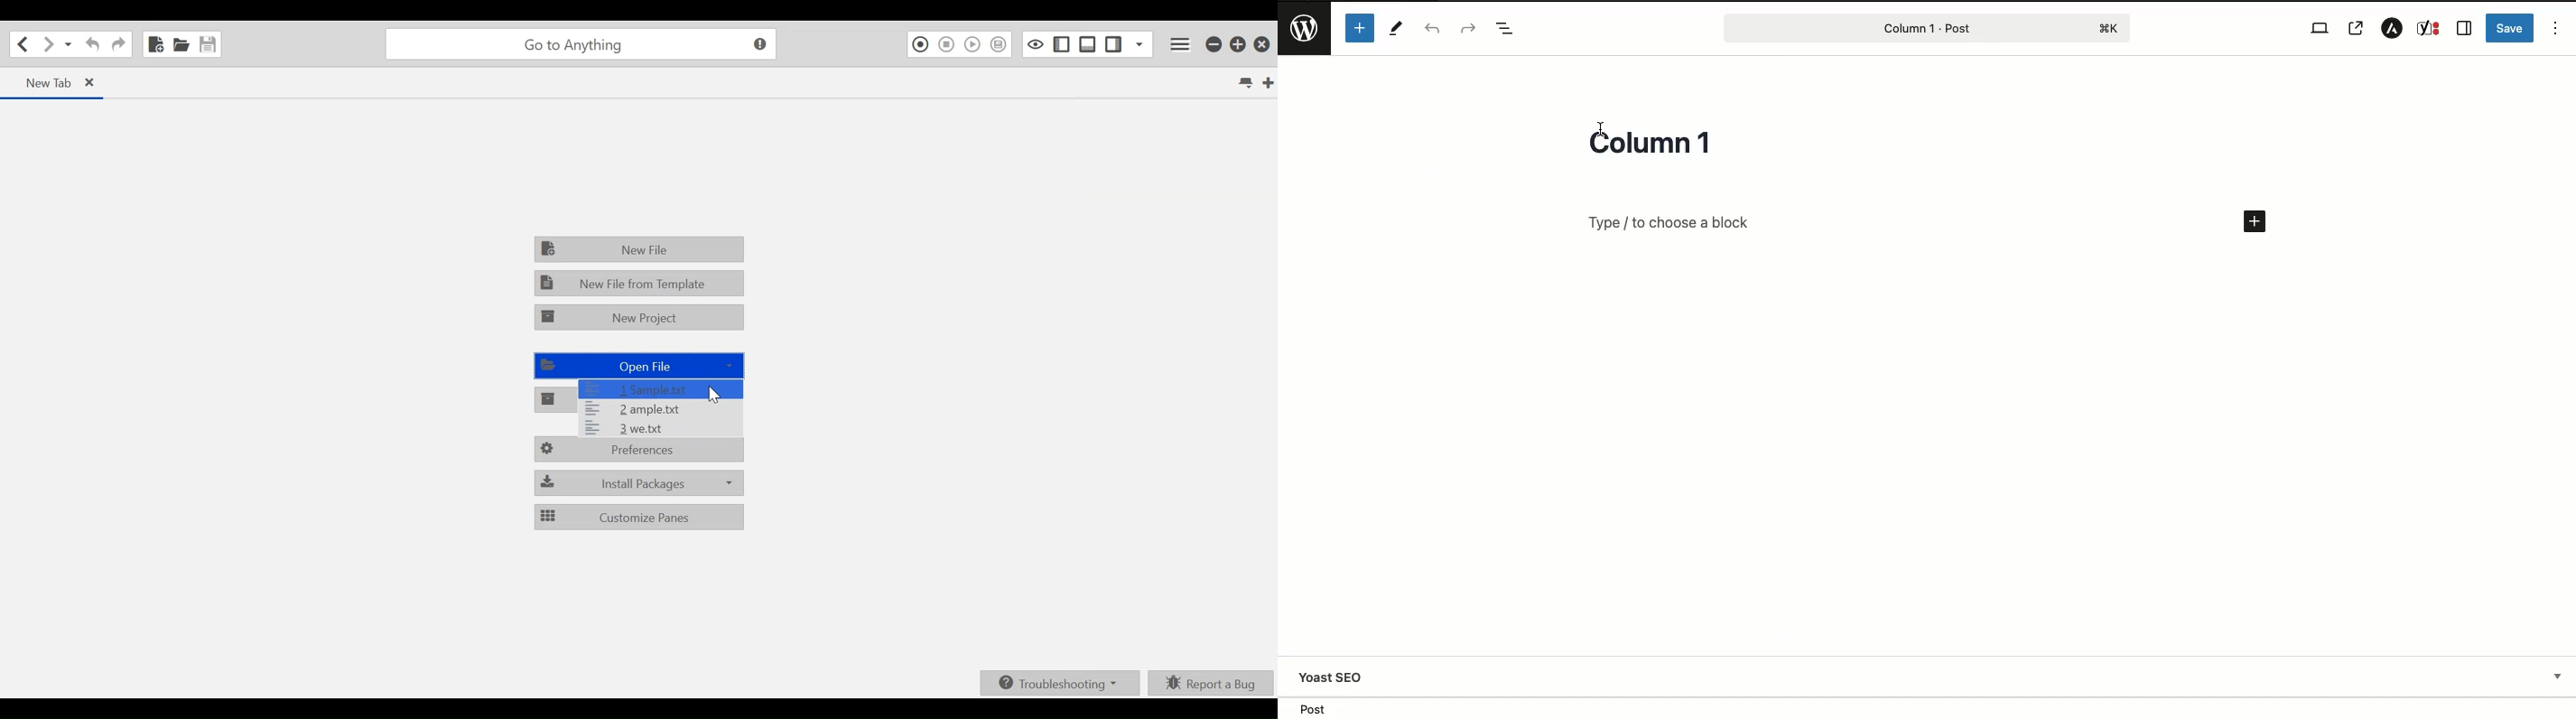 This screenshot has height=728, width=2576. What do you see at coordinates (1239, 43) in the screenshot?
I see `Restore` at bounding box center [1239, 43].